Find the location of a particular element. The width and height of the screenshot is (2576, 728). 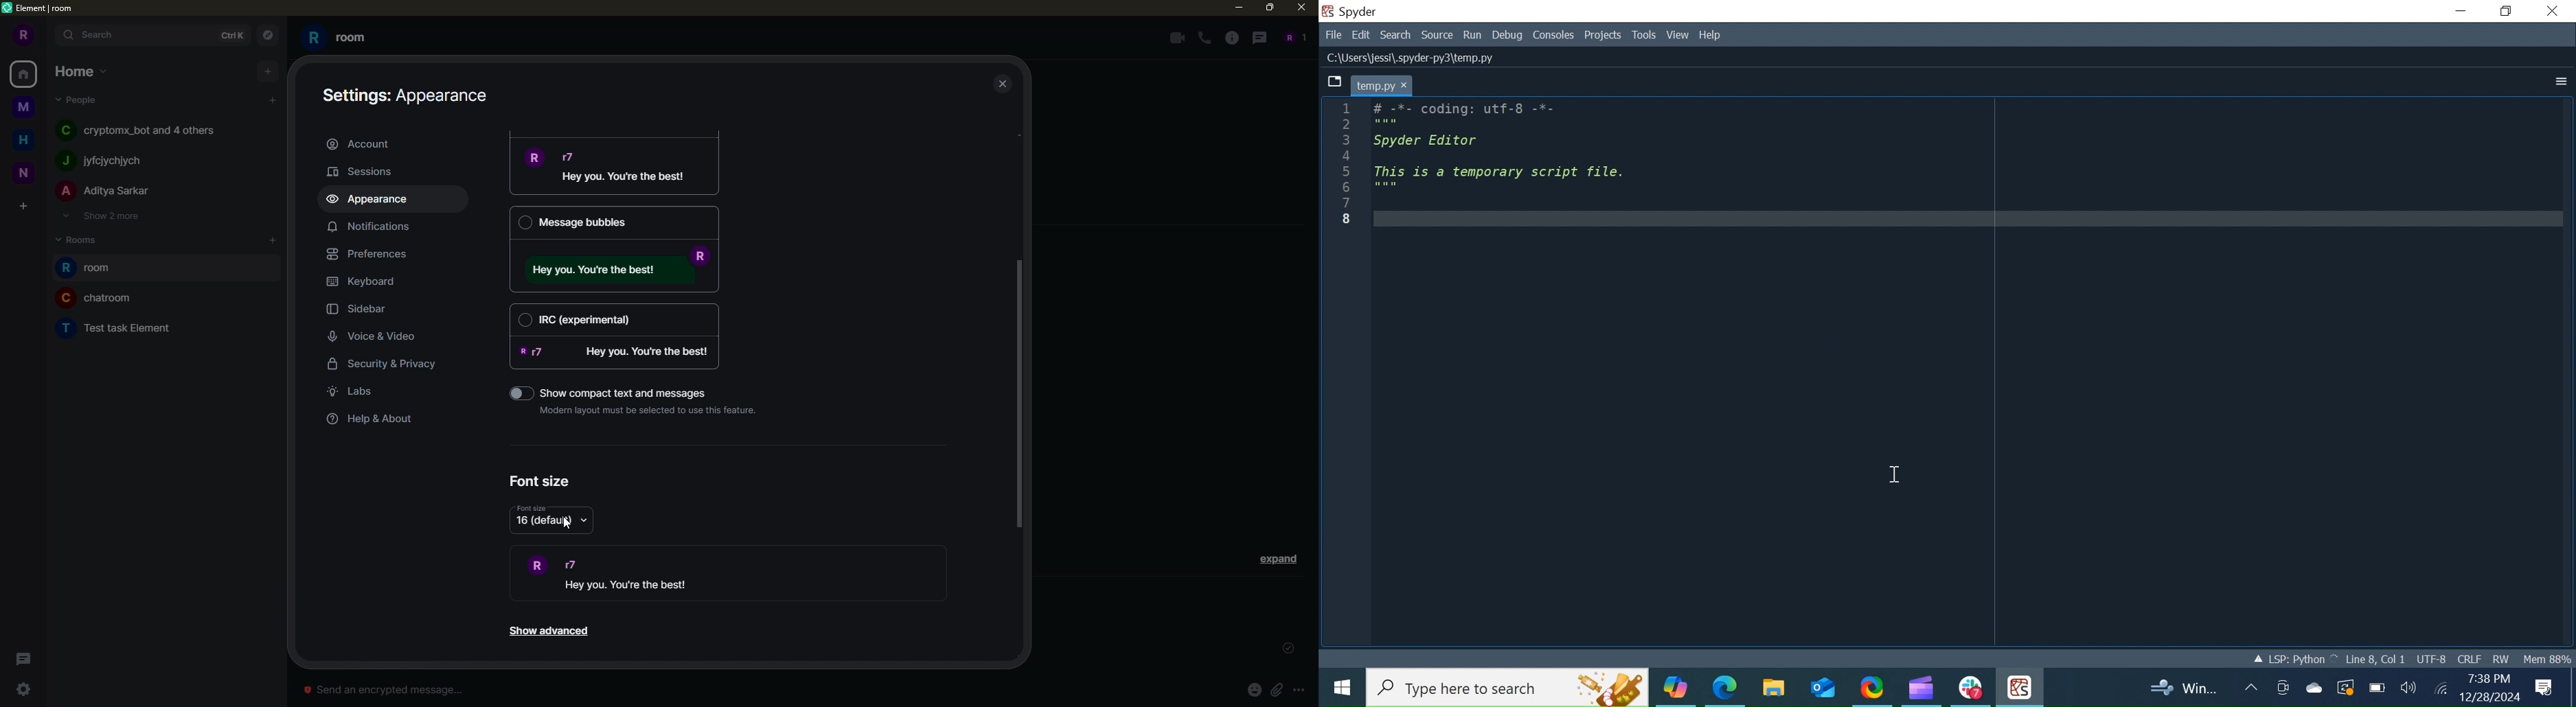

threads is located at coordinates (1257, 37).